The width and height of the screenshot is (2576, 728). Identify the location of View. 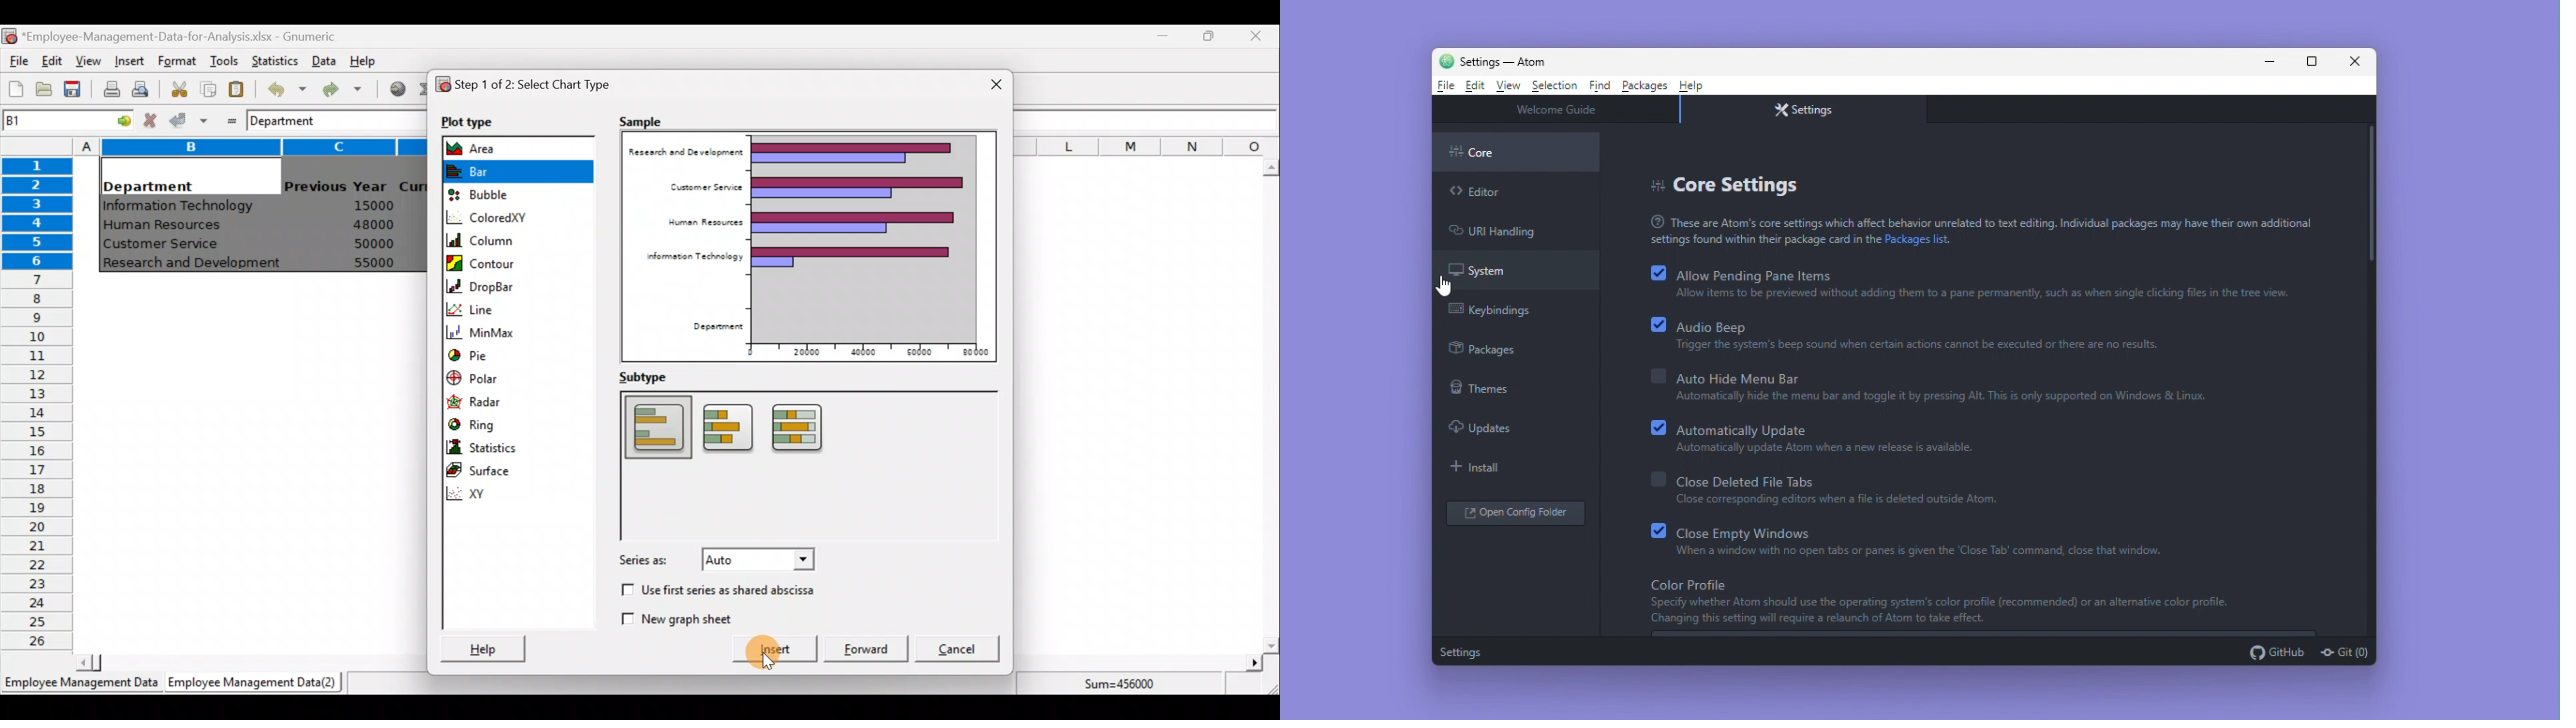
(1510, 85).